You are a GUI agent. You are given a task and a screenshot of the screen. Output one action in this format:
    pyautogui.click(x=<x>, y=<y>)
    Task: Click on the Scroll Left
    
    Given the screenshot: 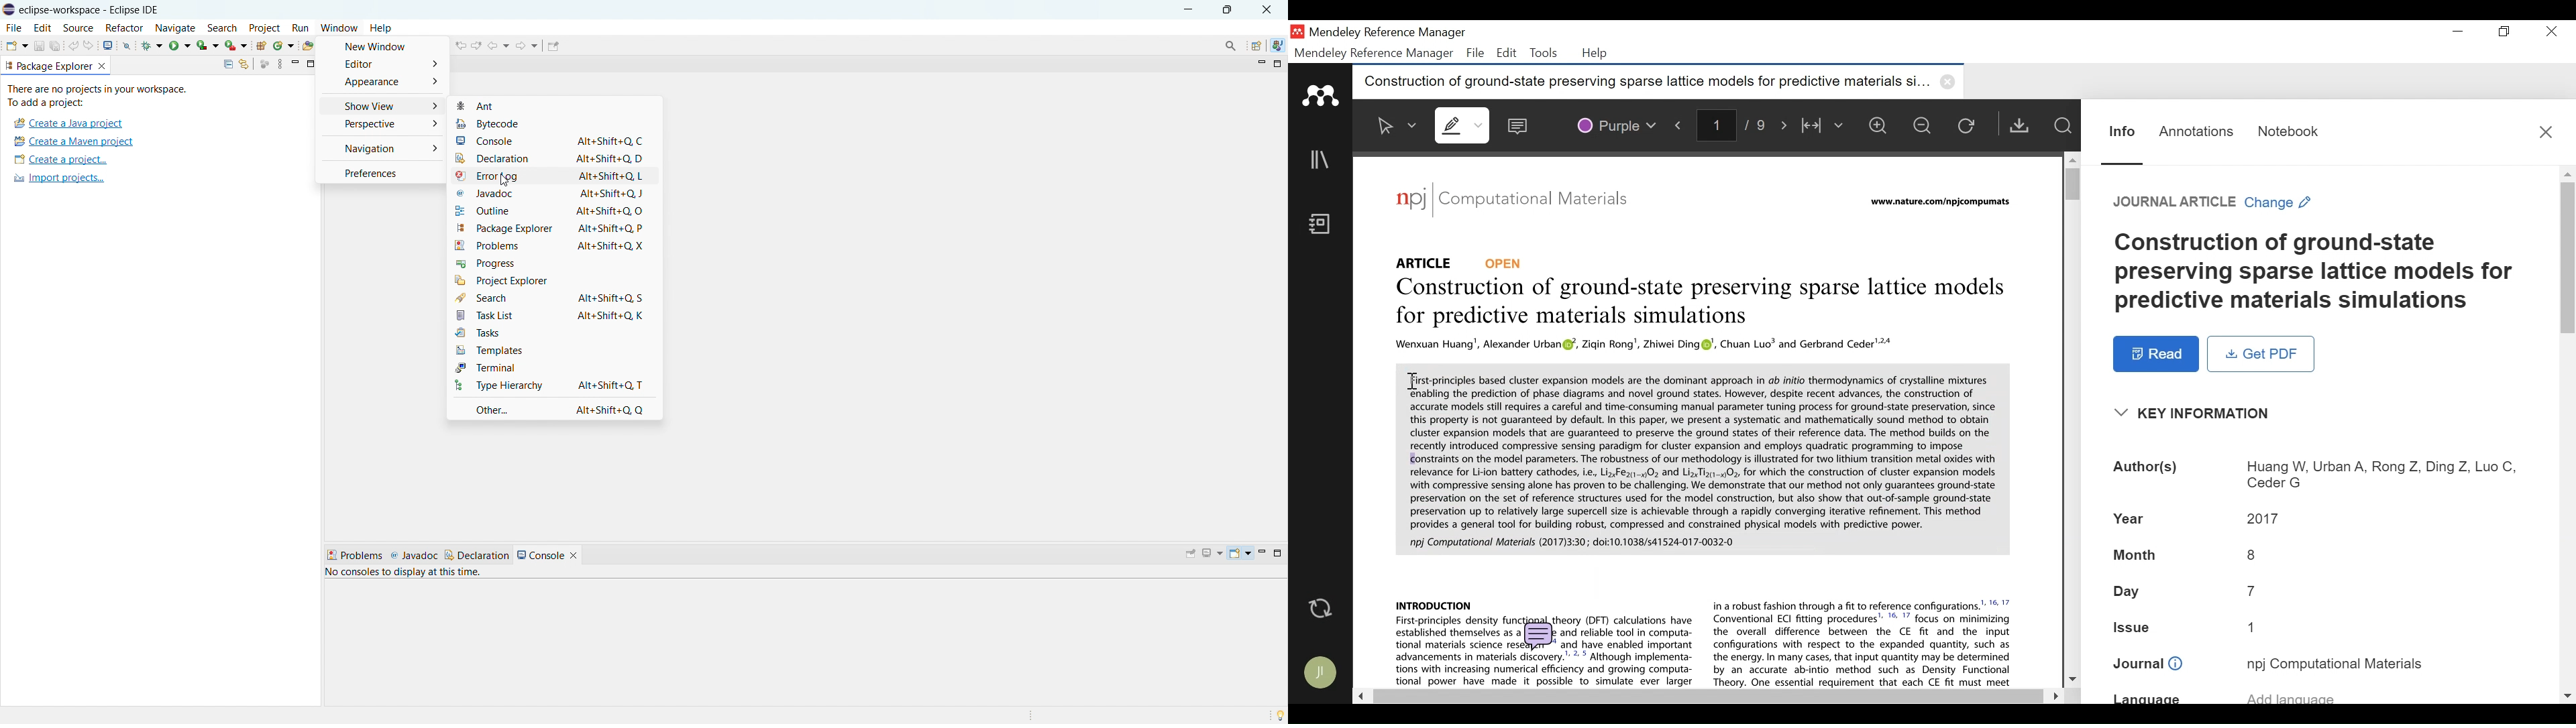 What is the action you would take?
    pyautogui.click(x=1359, y=695)
    